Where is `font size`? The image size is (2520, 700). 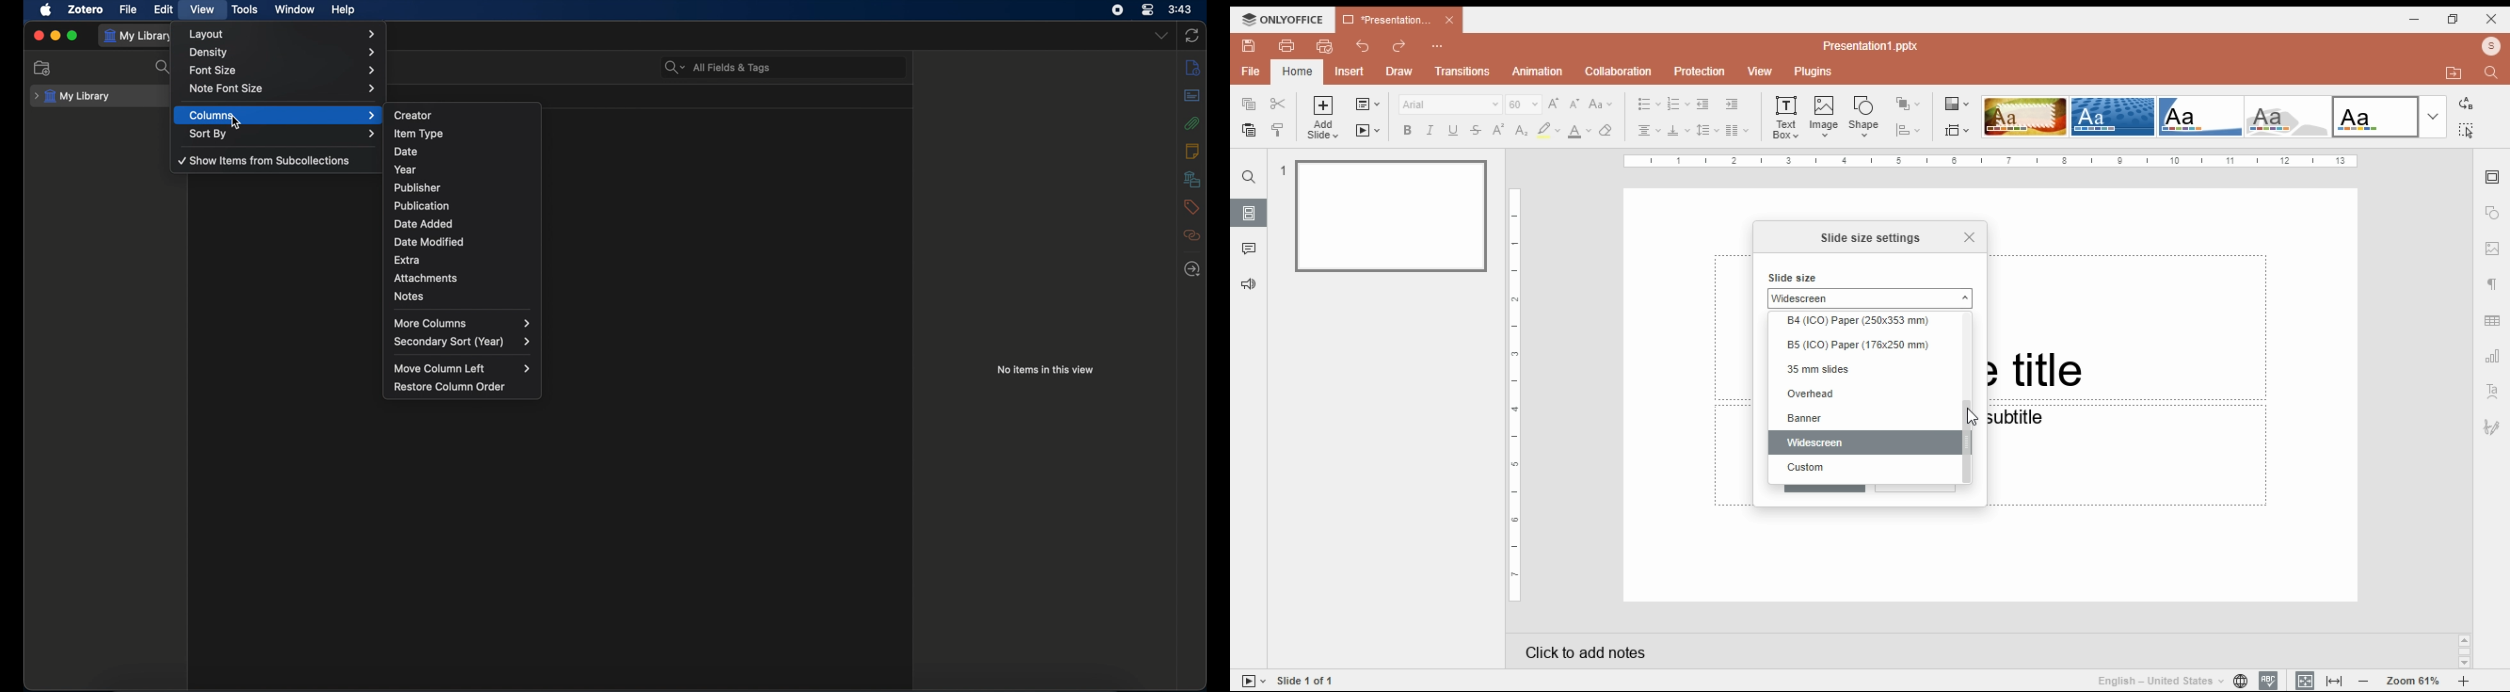
font size is located at coordinates (282, 69).